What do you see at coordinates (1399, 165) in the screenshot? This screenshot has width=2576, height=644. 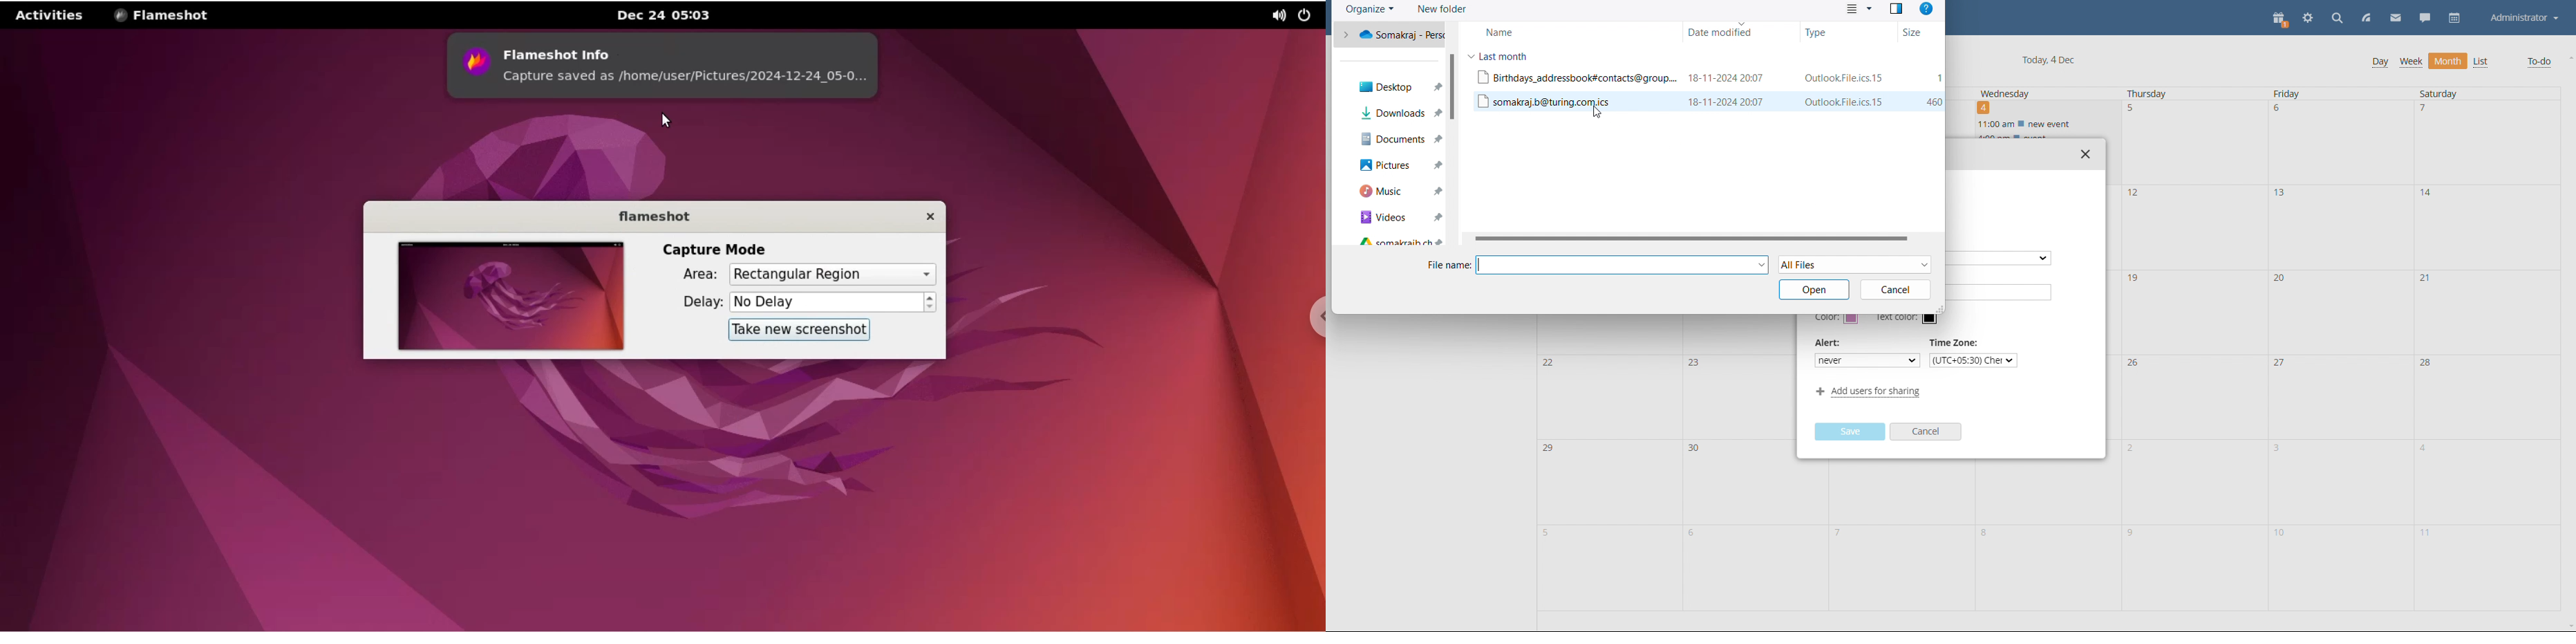 I see `pictures` at bounding box center [1399, 165].